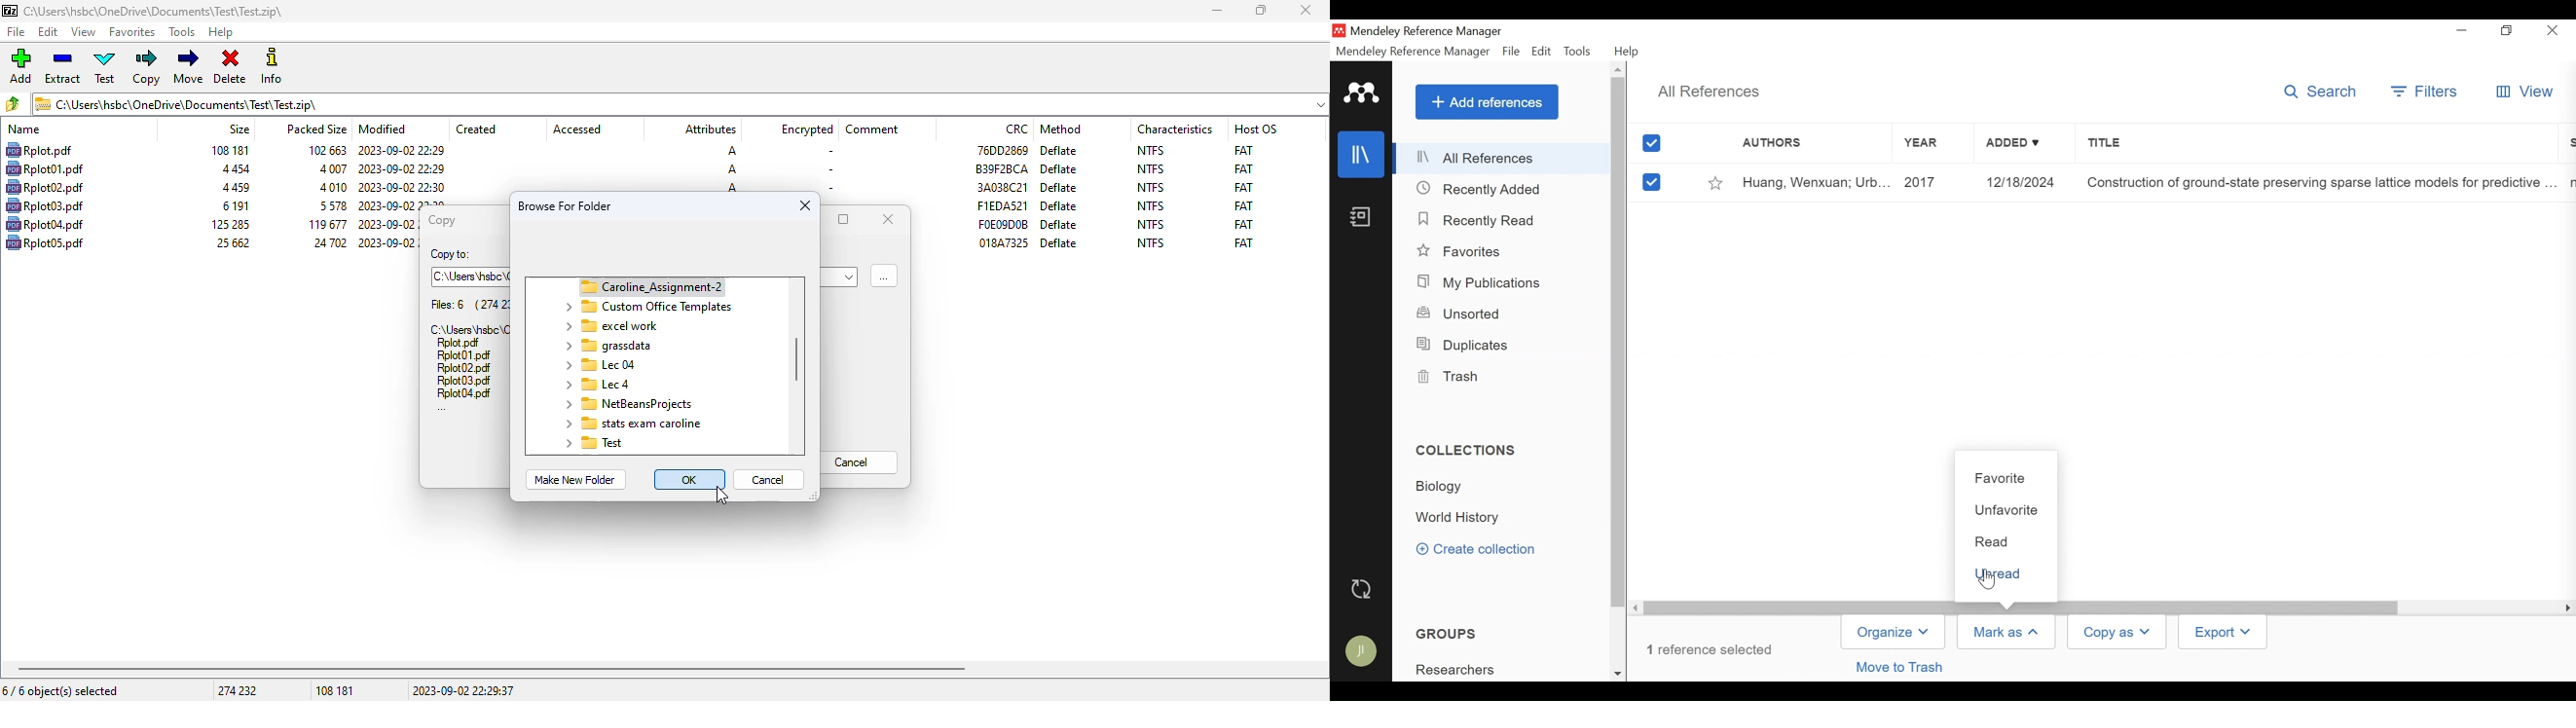 The width and height of the screenshot is (2576, 728). I want to click on Unread, so click(2009, 572).